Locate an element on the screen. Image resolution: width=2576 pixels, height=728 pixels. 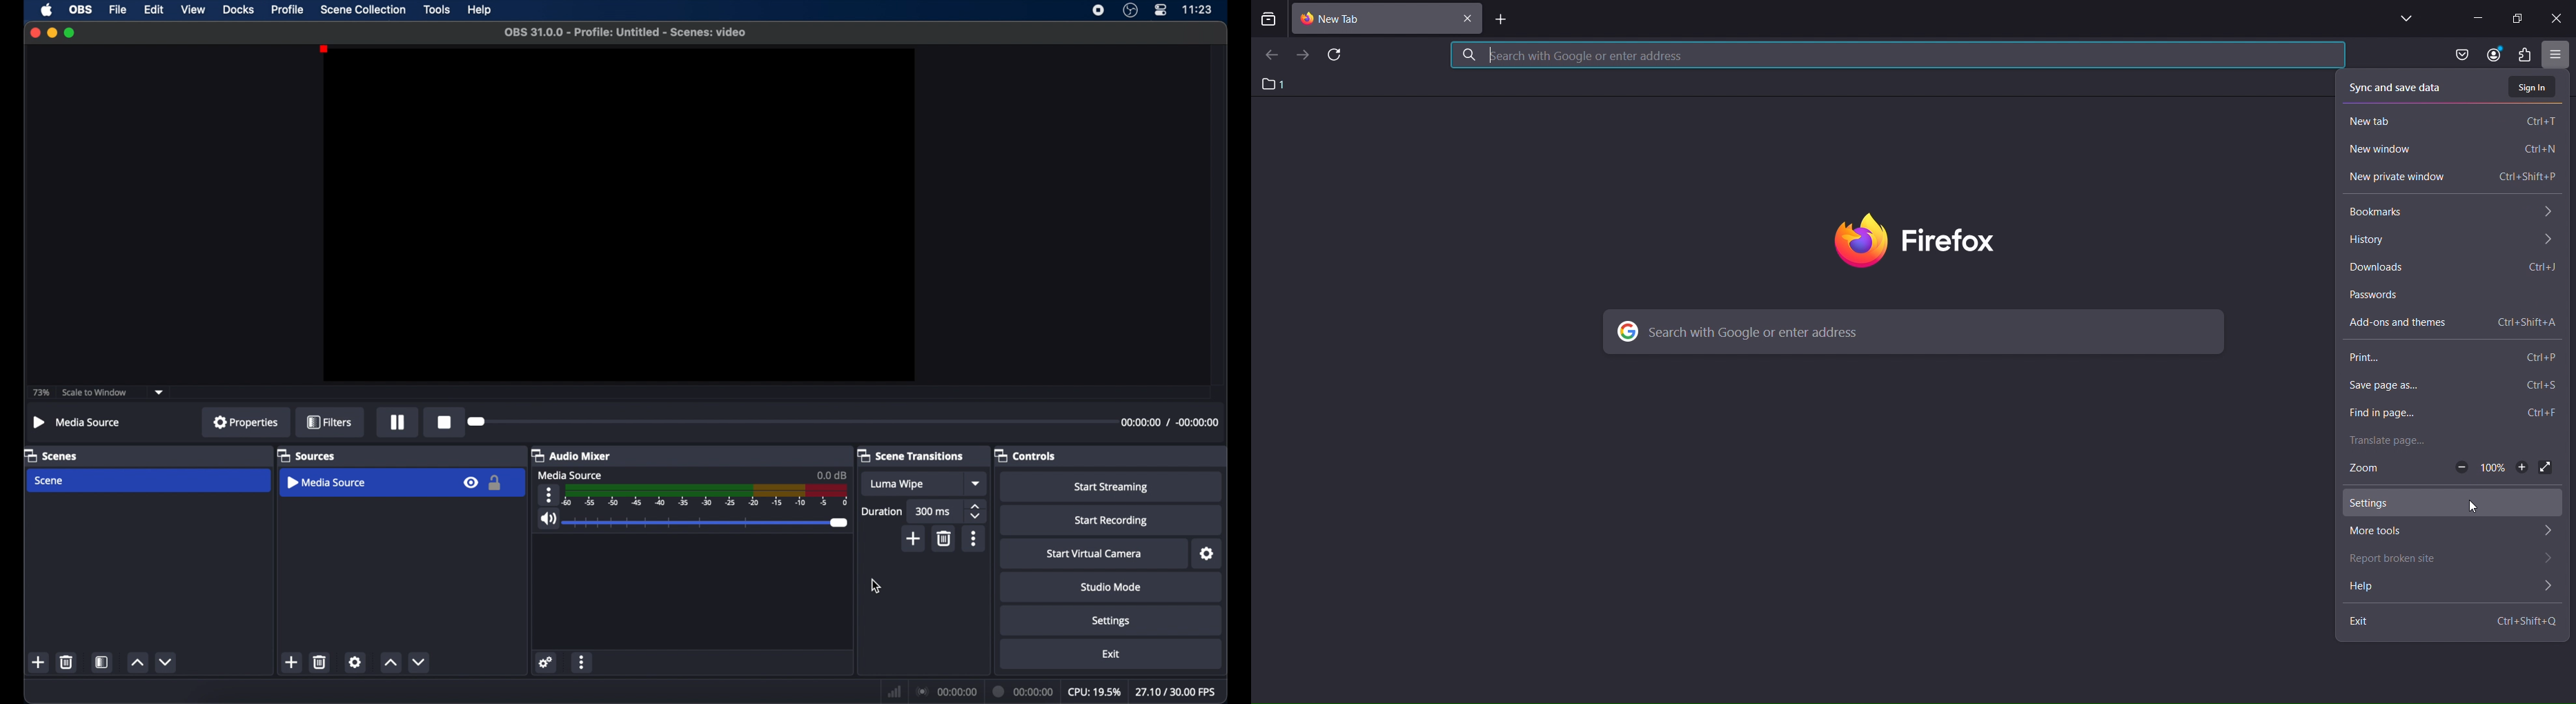
media source is located at coordinates (327, 482).